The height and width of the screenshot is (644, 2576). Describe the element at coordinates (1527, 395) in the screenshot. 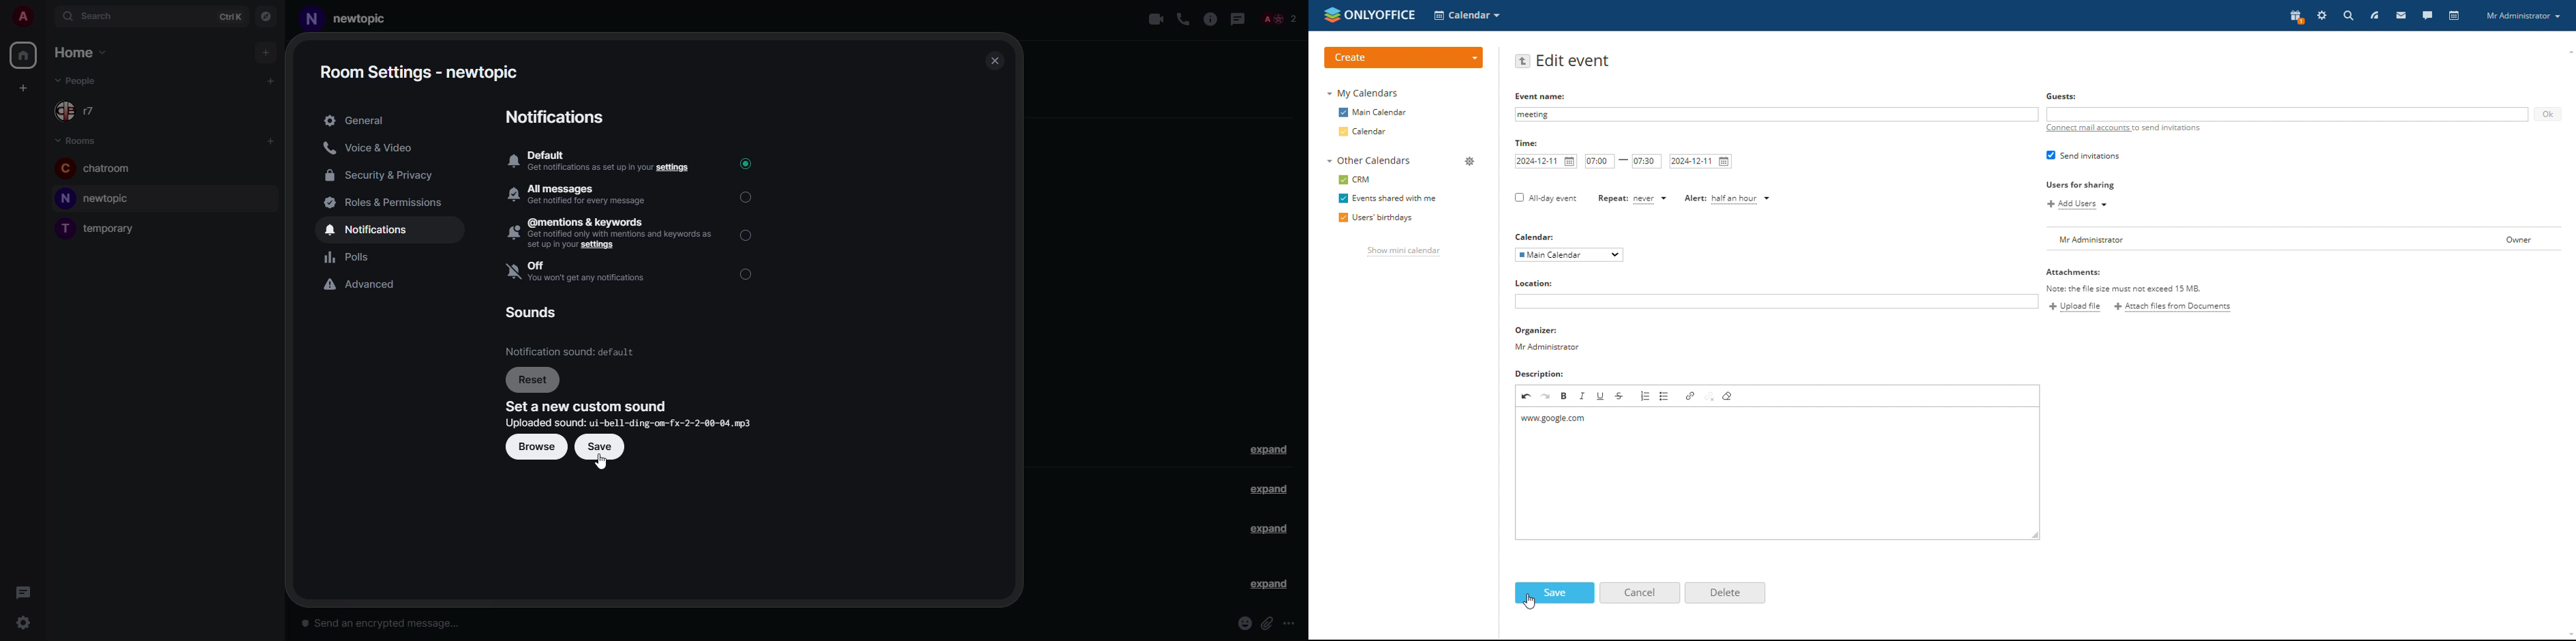

I see `undo` at that location.